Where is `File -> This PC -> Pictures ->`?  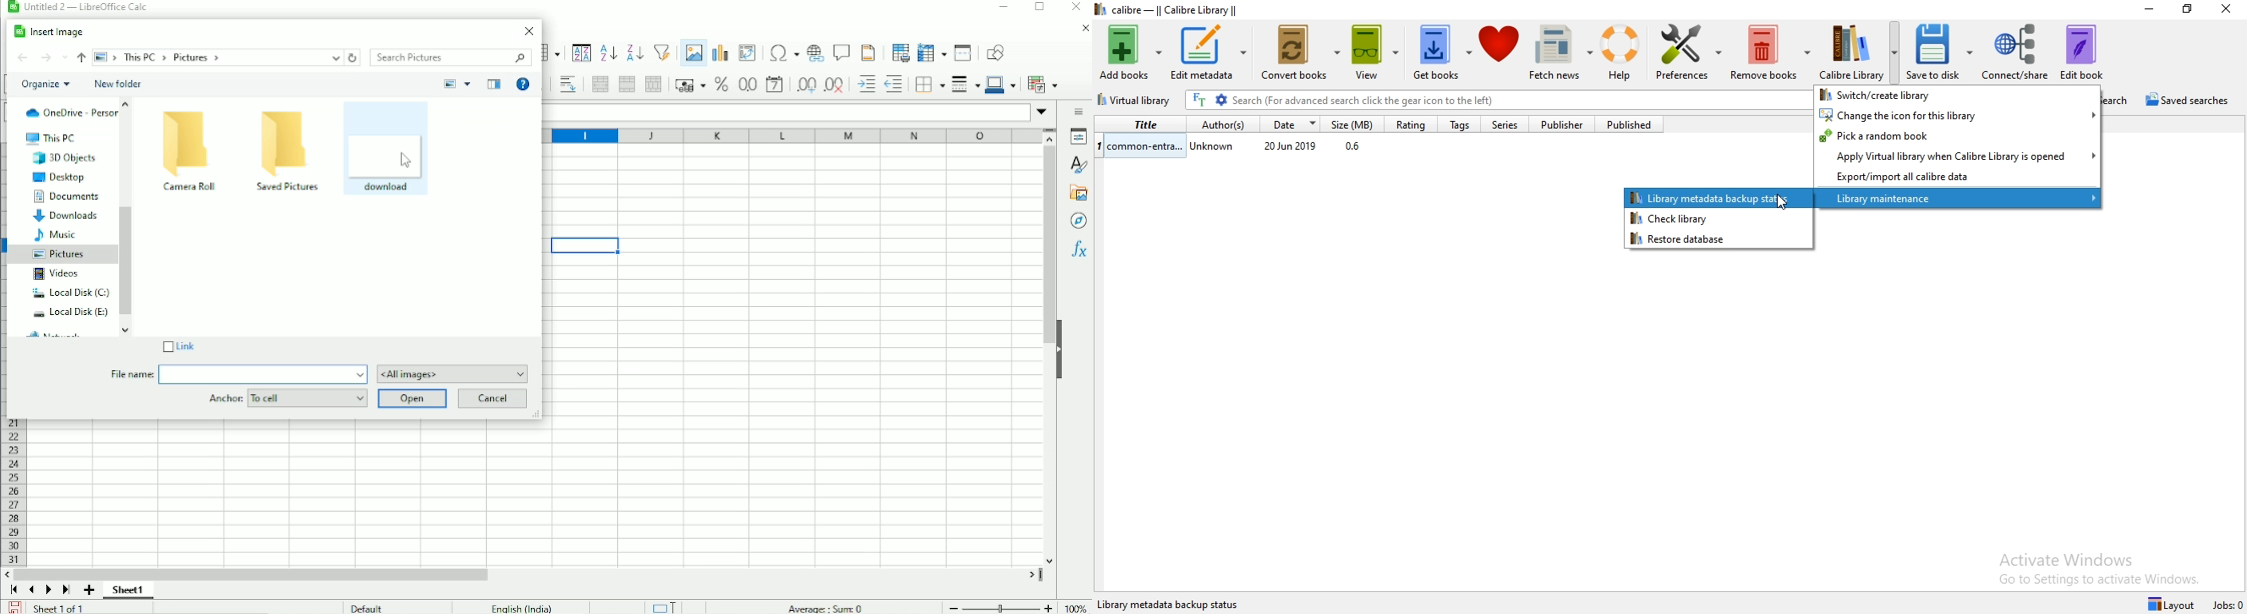
File -> This PC -> Pictures -> is located at coordinates (216, 58).